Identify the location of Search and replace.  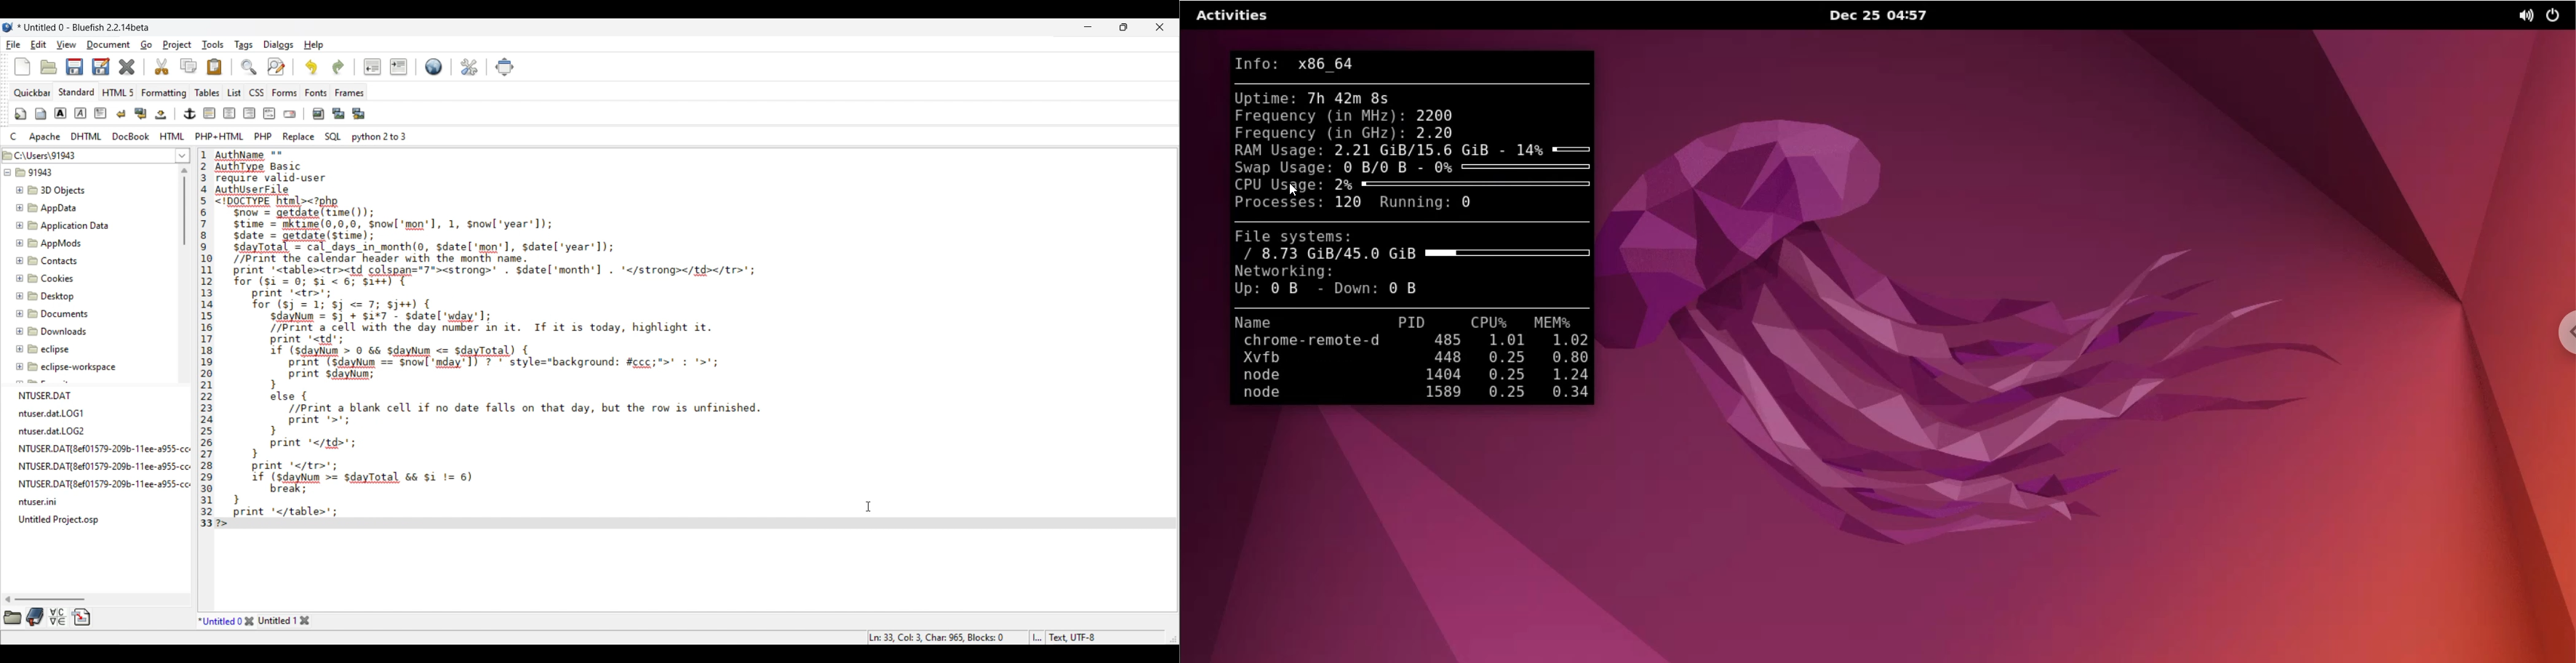
(263, 66).